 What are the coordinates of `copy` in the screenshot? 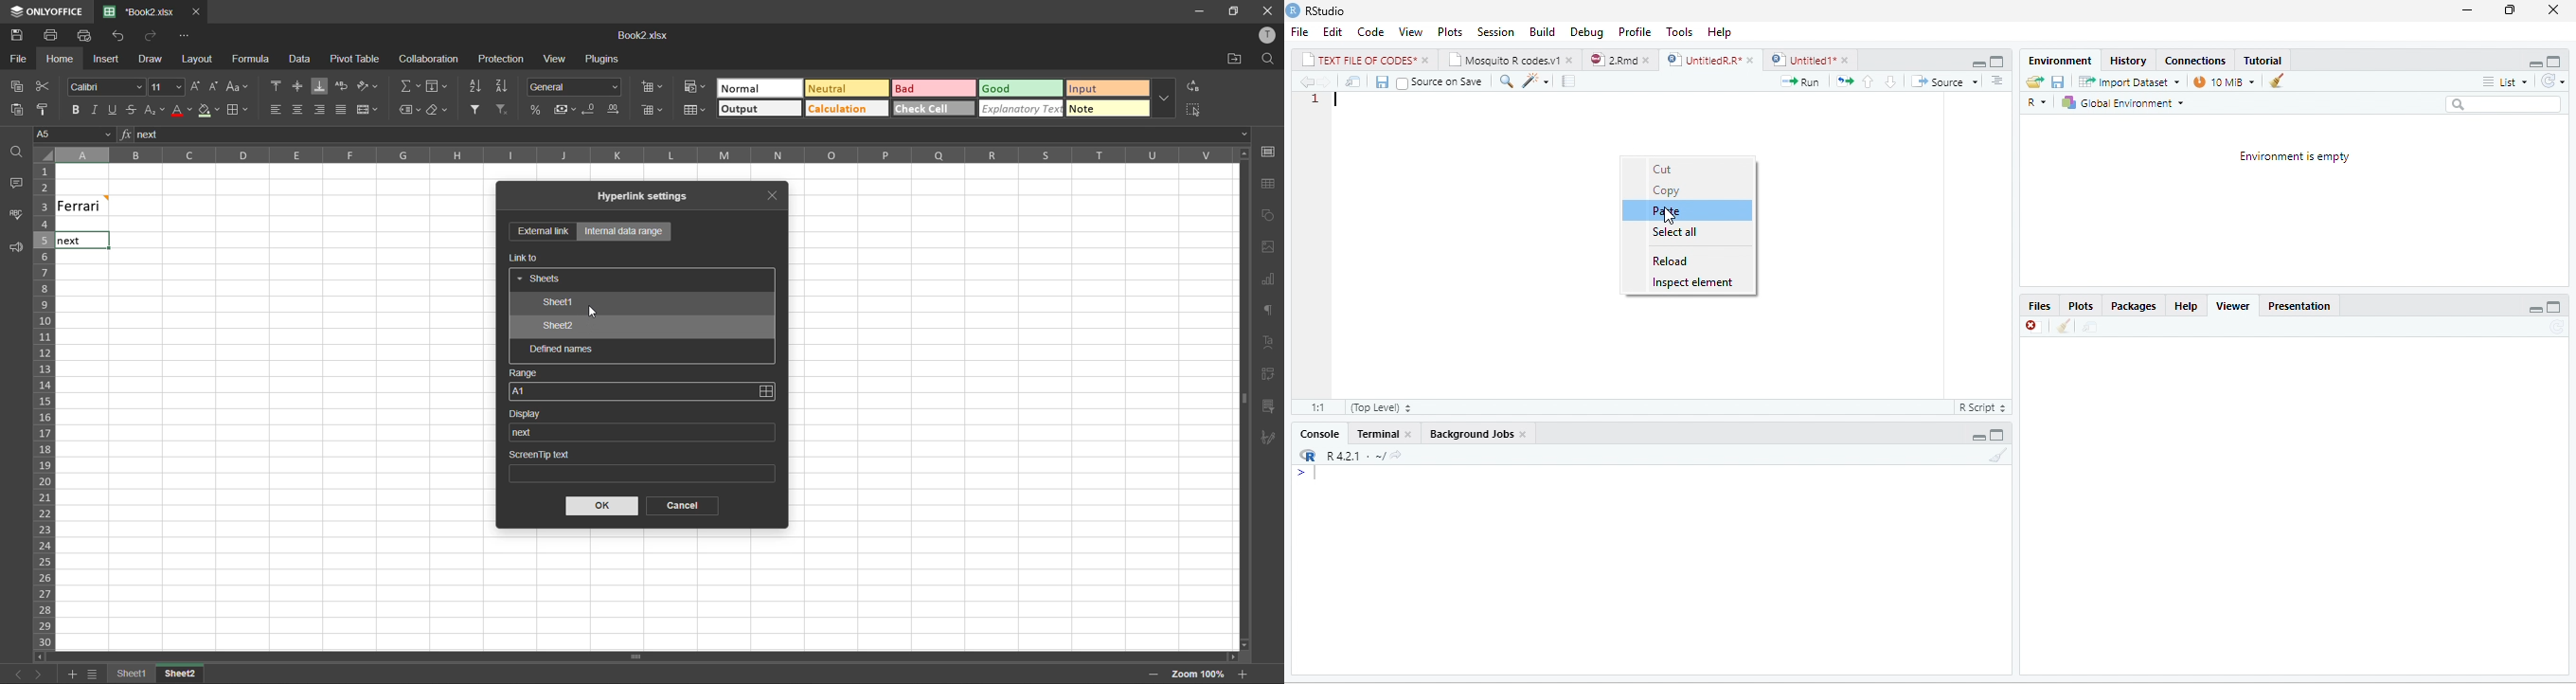 It's located at (15, 87).